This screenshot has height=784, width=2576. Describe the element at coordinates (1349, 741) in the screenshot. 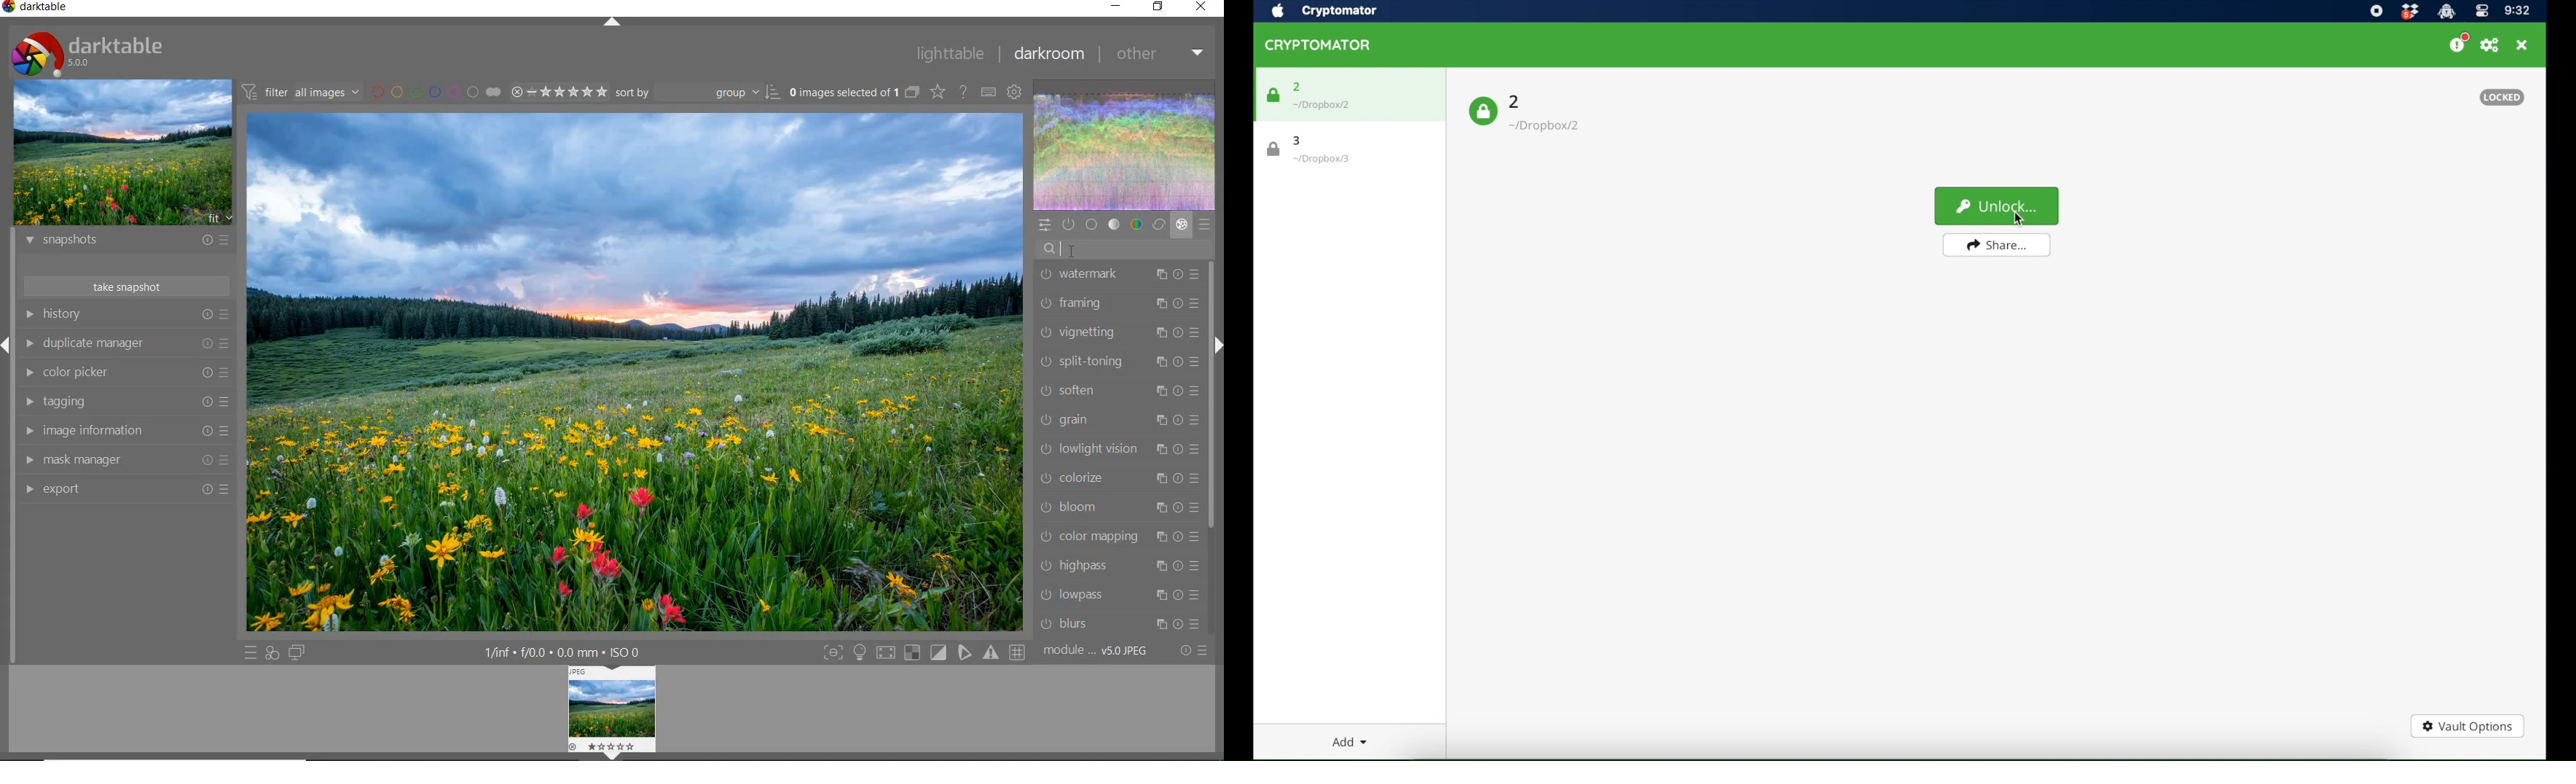

I see `add  dropdown` at that location.